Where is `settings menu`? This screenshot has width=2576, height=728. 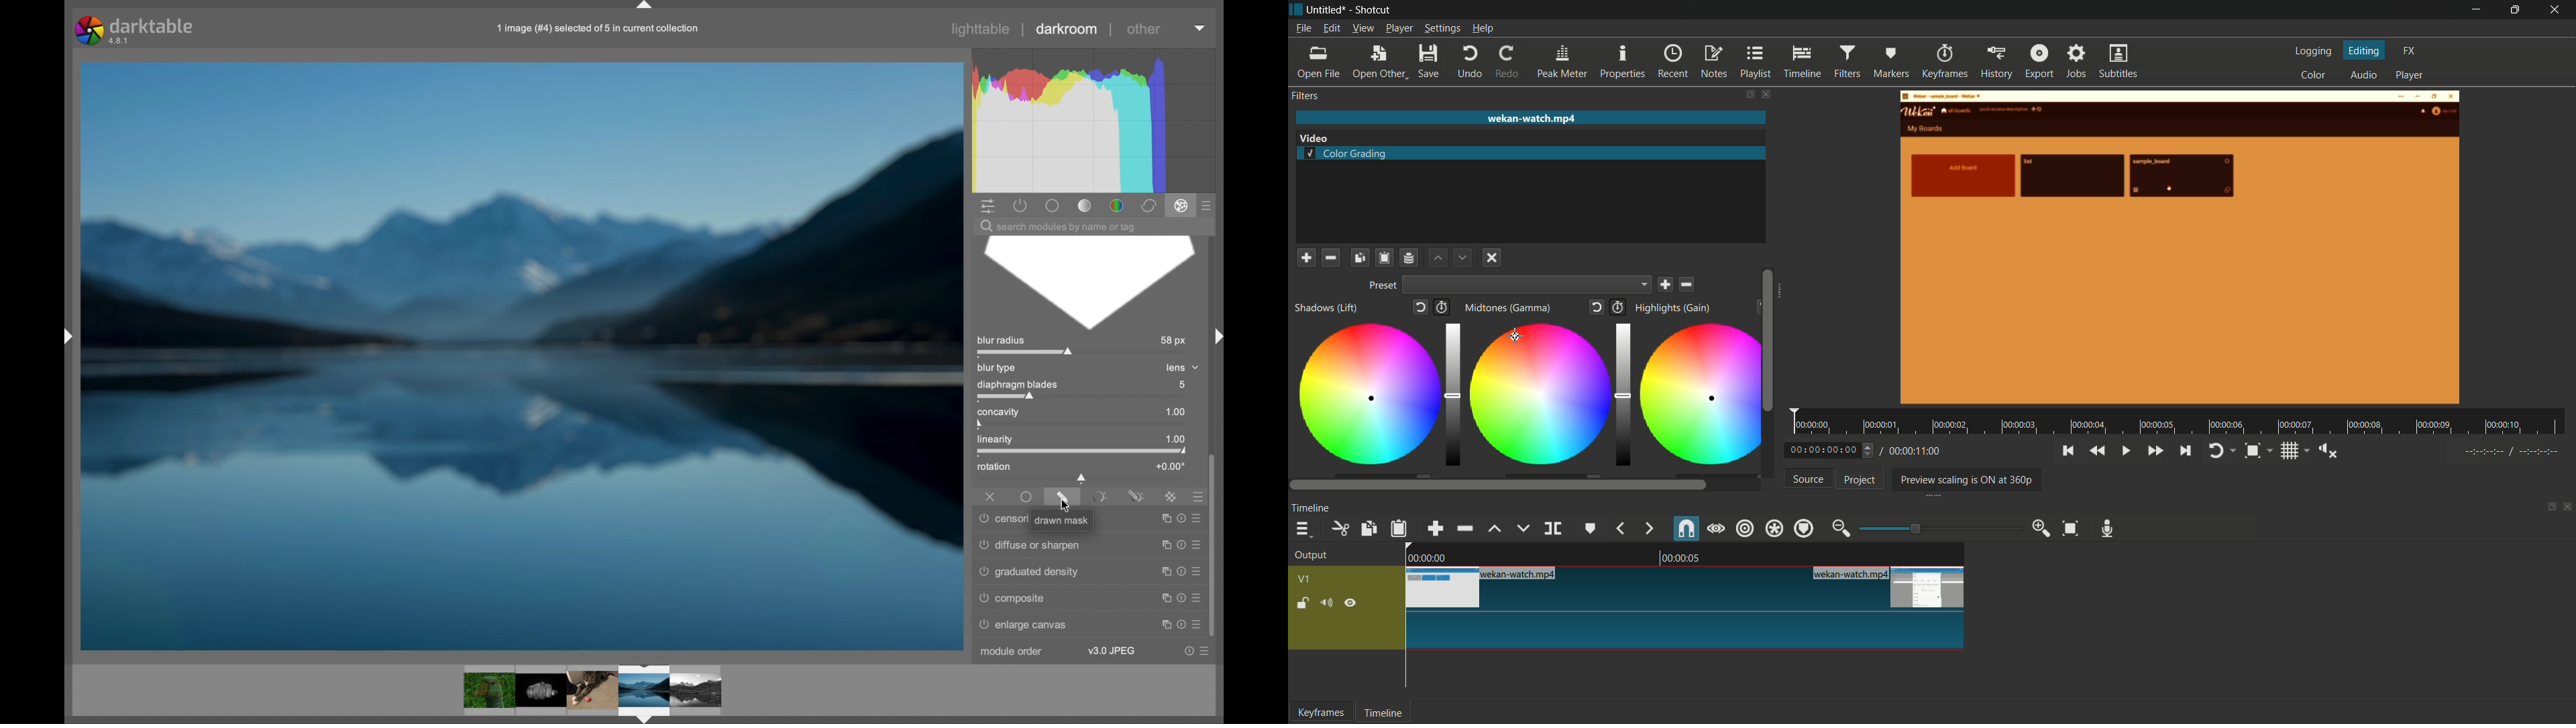
settings menu is located at coordinates (1442, 28).